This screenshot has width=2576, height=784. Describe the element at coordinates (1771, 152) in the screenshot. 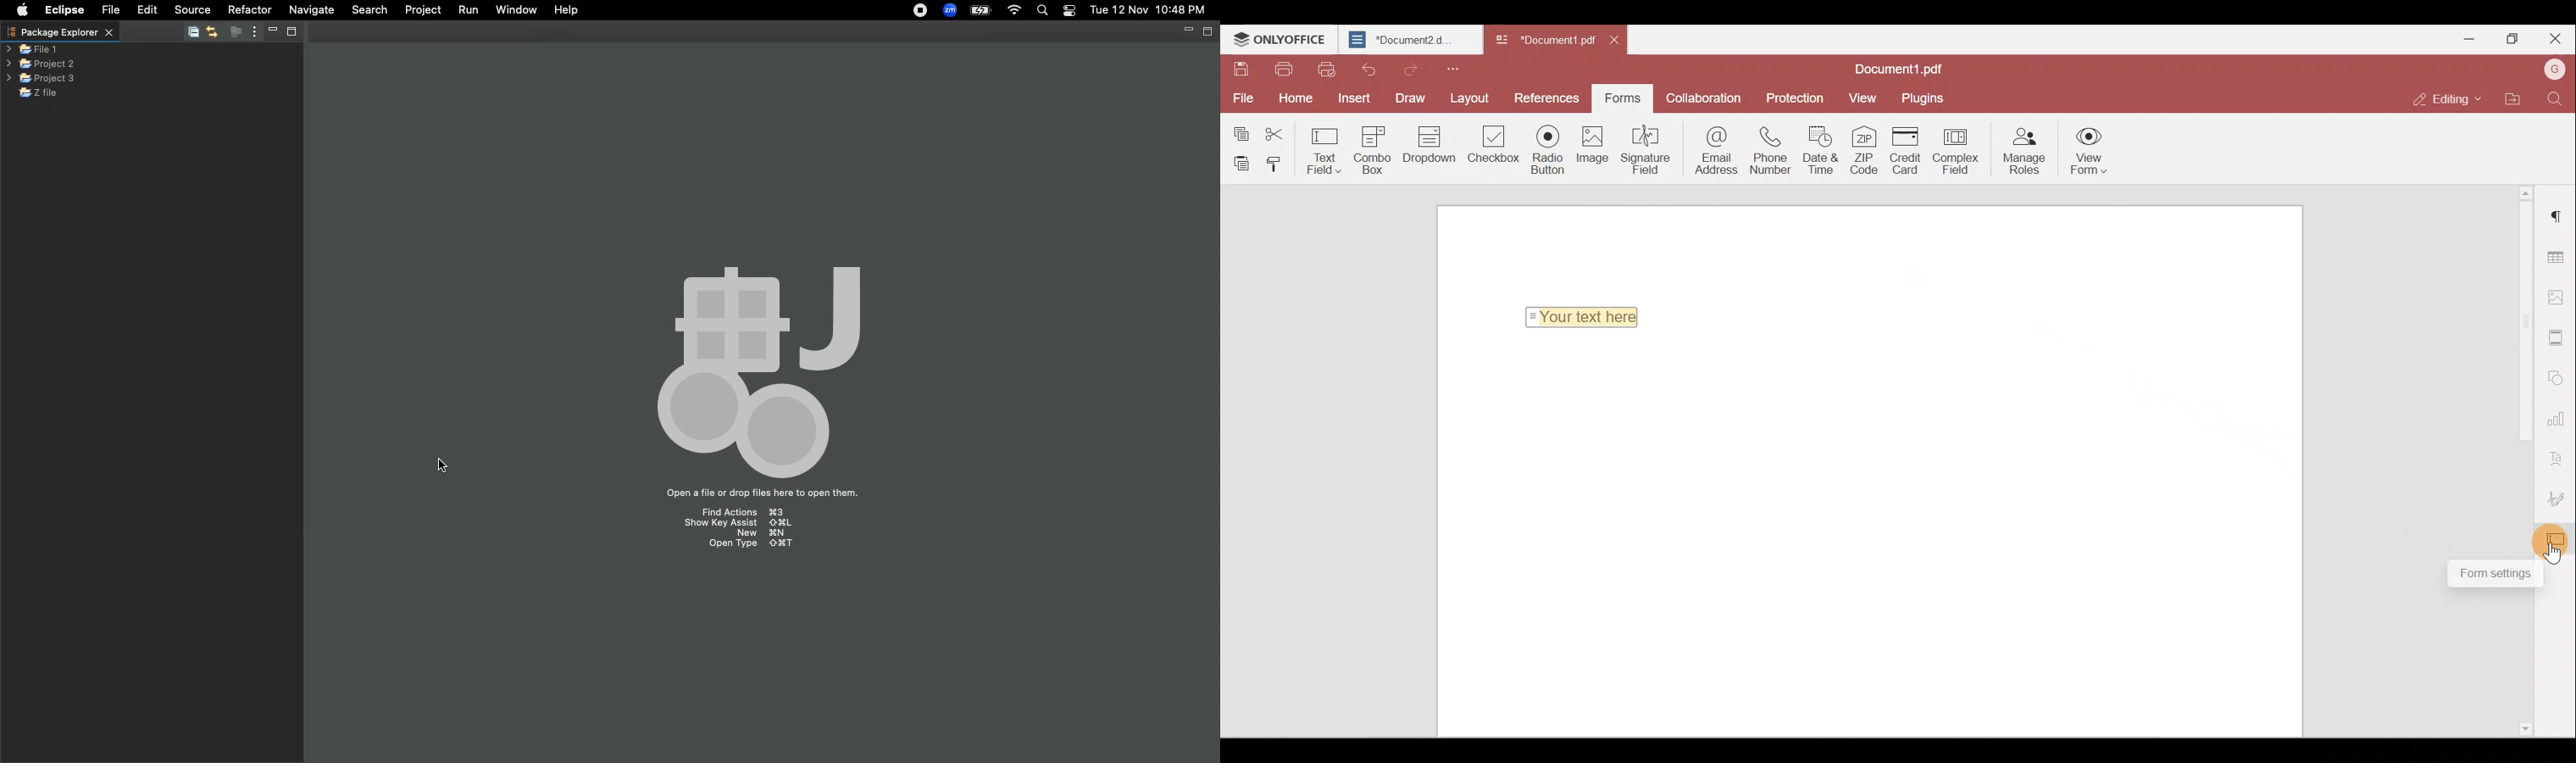

I see `Phone number` at that location.